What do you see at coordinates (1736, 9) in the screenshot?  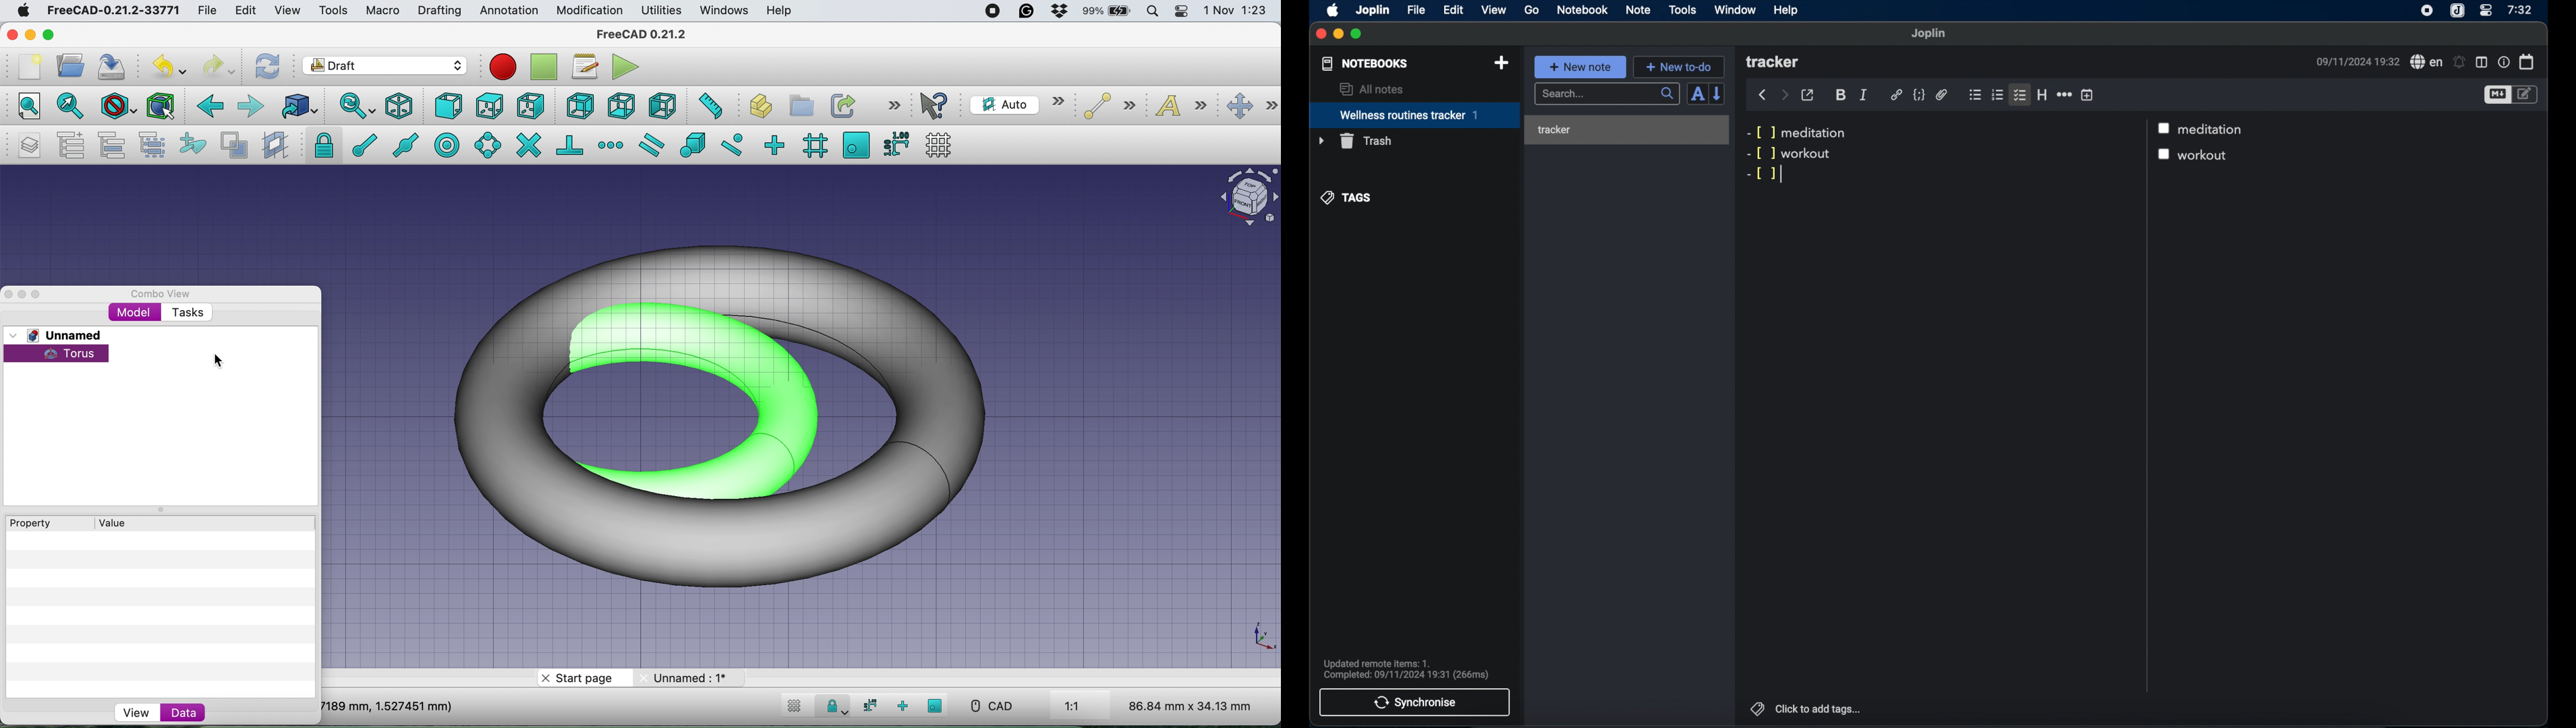 I see `window` at bounding box center [1736, 9].